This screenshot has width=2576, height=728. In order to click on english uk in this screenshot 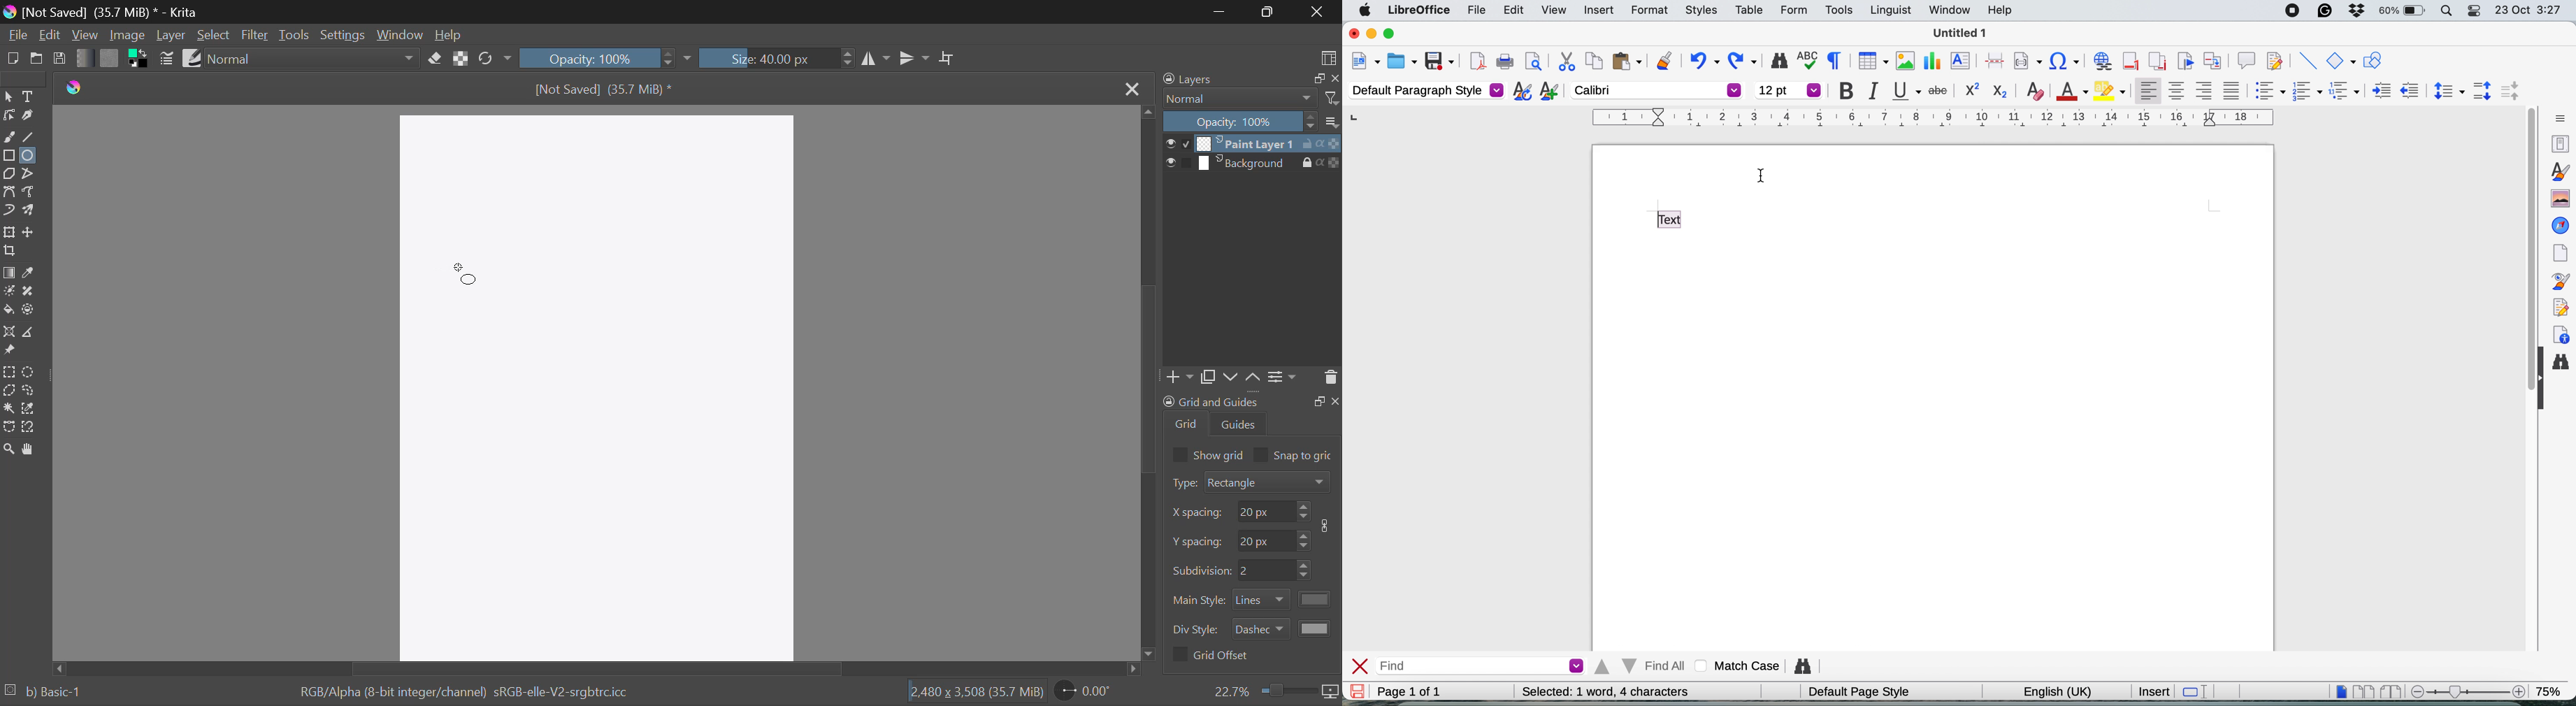, I will do `click(2052, 691)`.